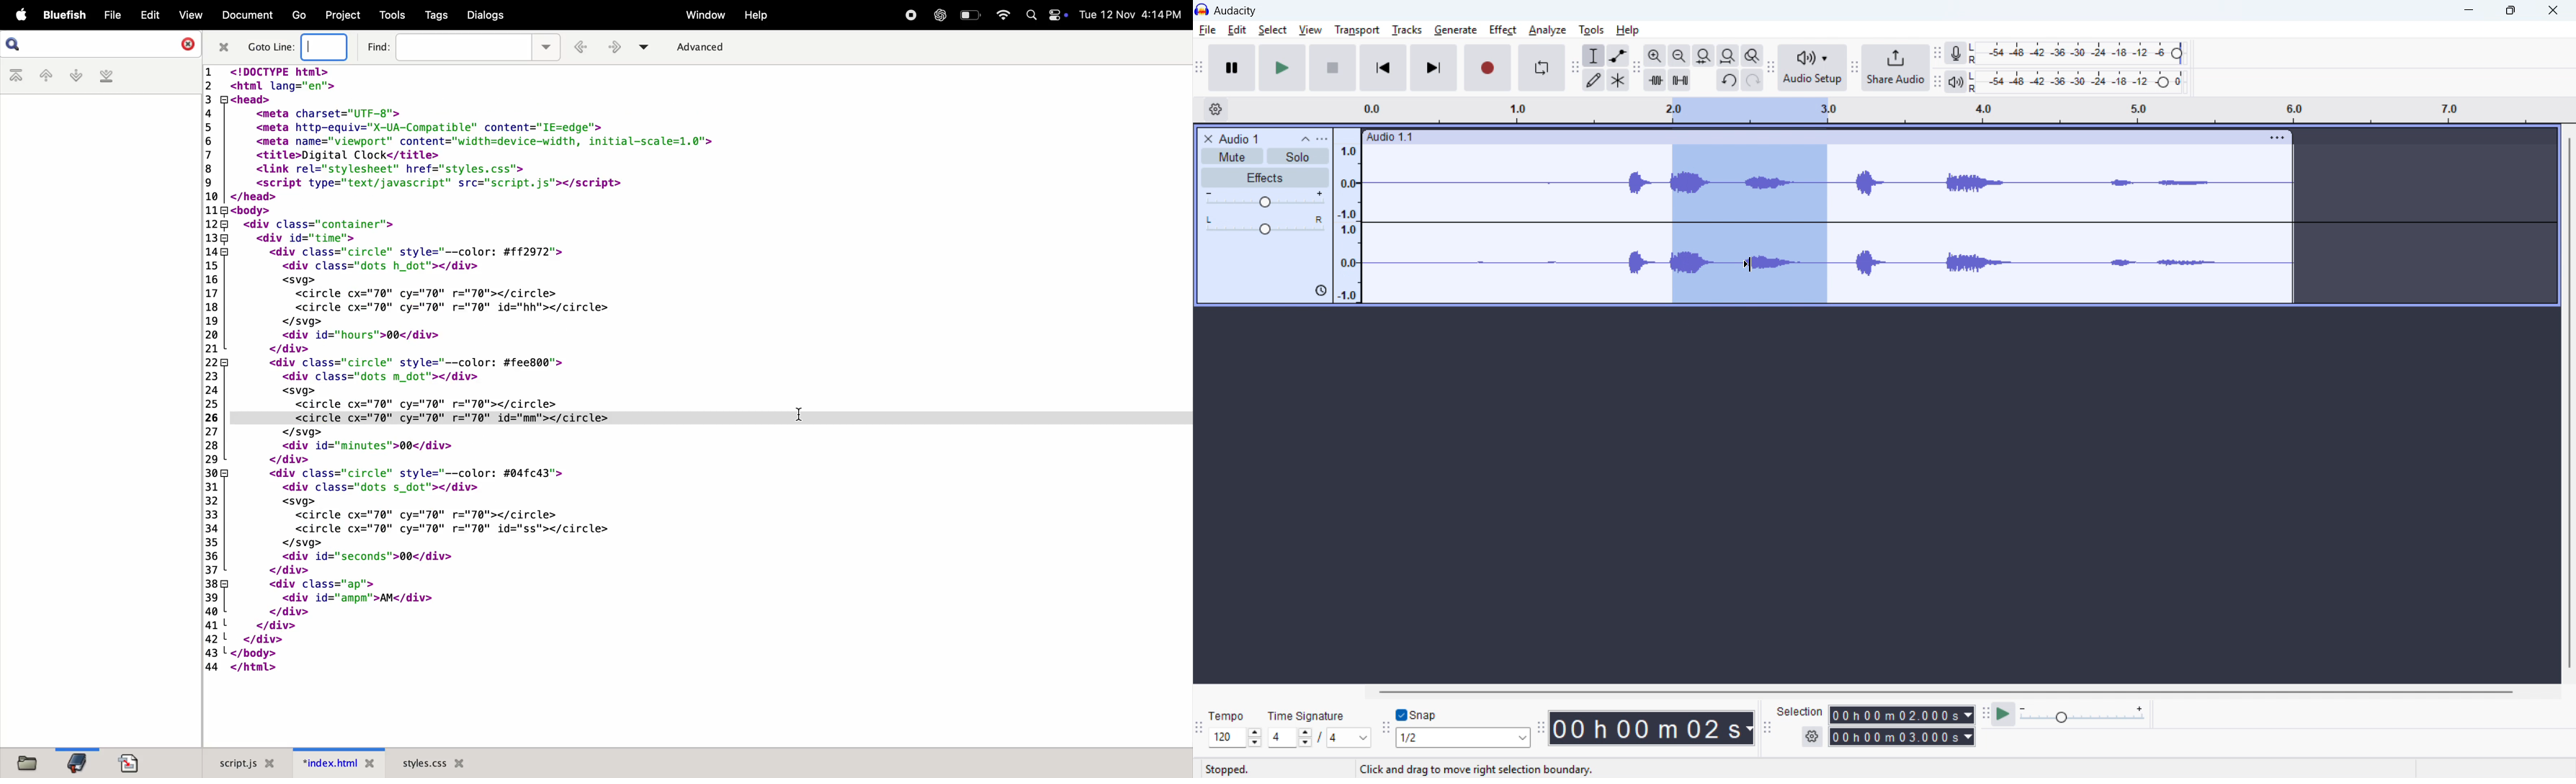 Image resolution: width=2576 pixels, height=784 pixels. Describe the element at coordinates (1753, 79) in the screenshot. I see `redo` at that location.